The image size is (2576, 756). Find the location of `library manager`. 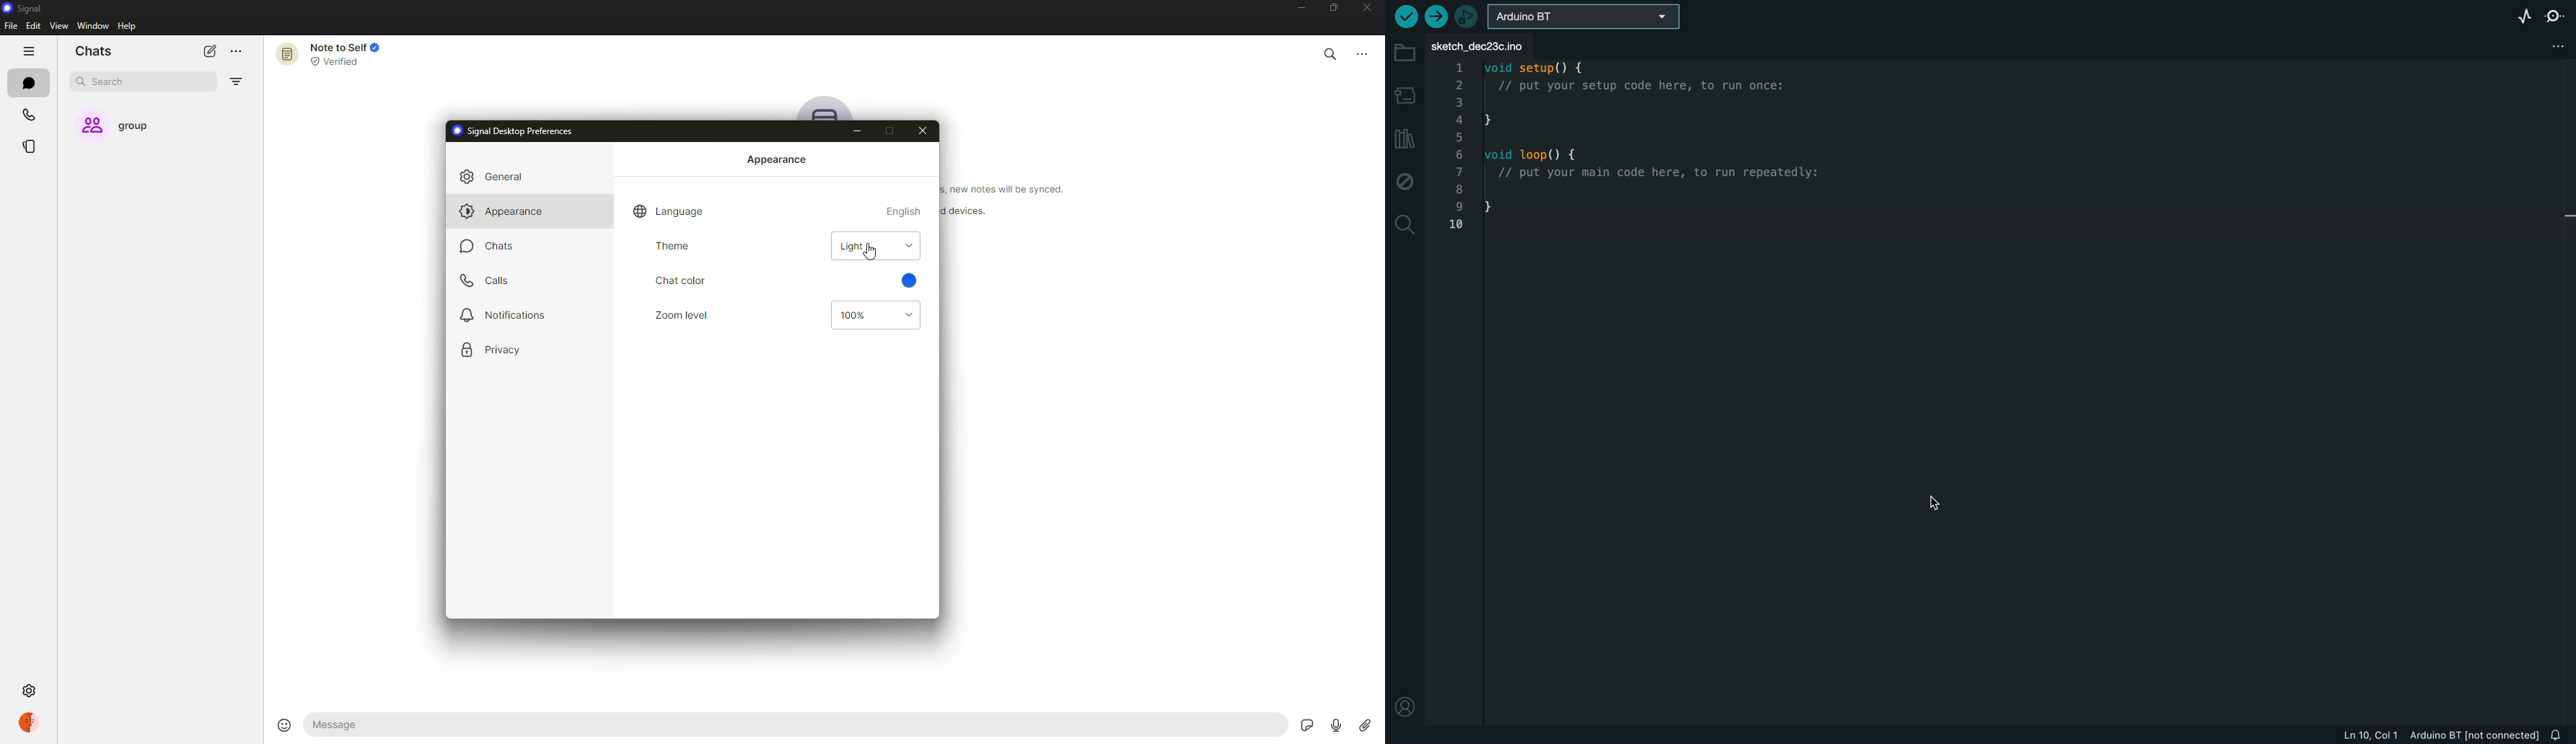

library manager is located at coordinates (1404, 139).